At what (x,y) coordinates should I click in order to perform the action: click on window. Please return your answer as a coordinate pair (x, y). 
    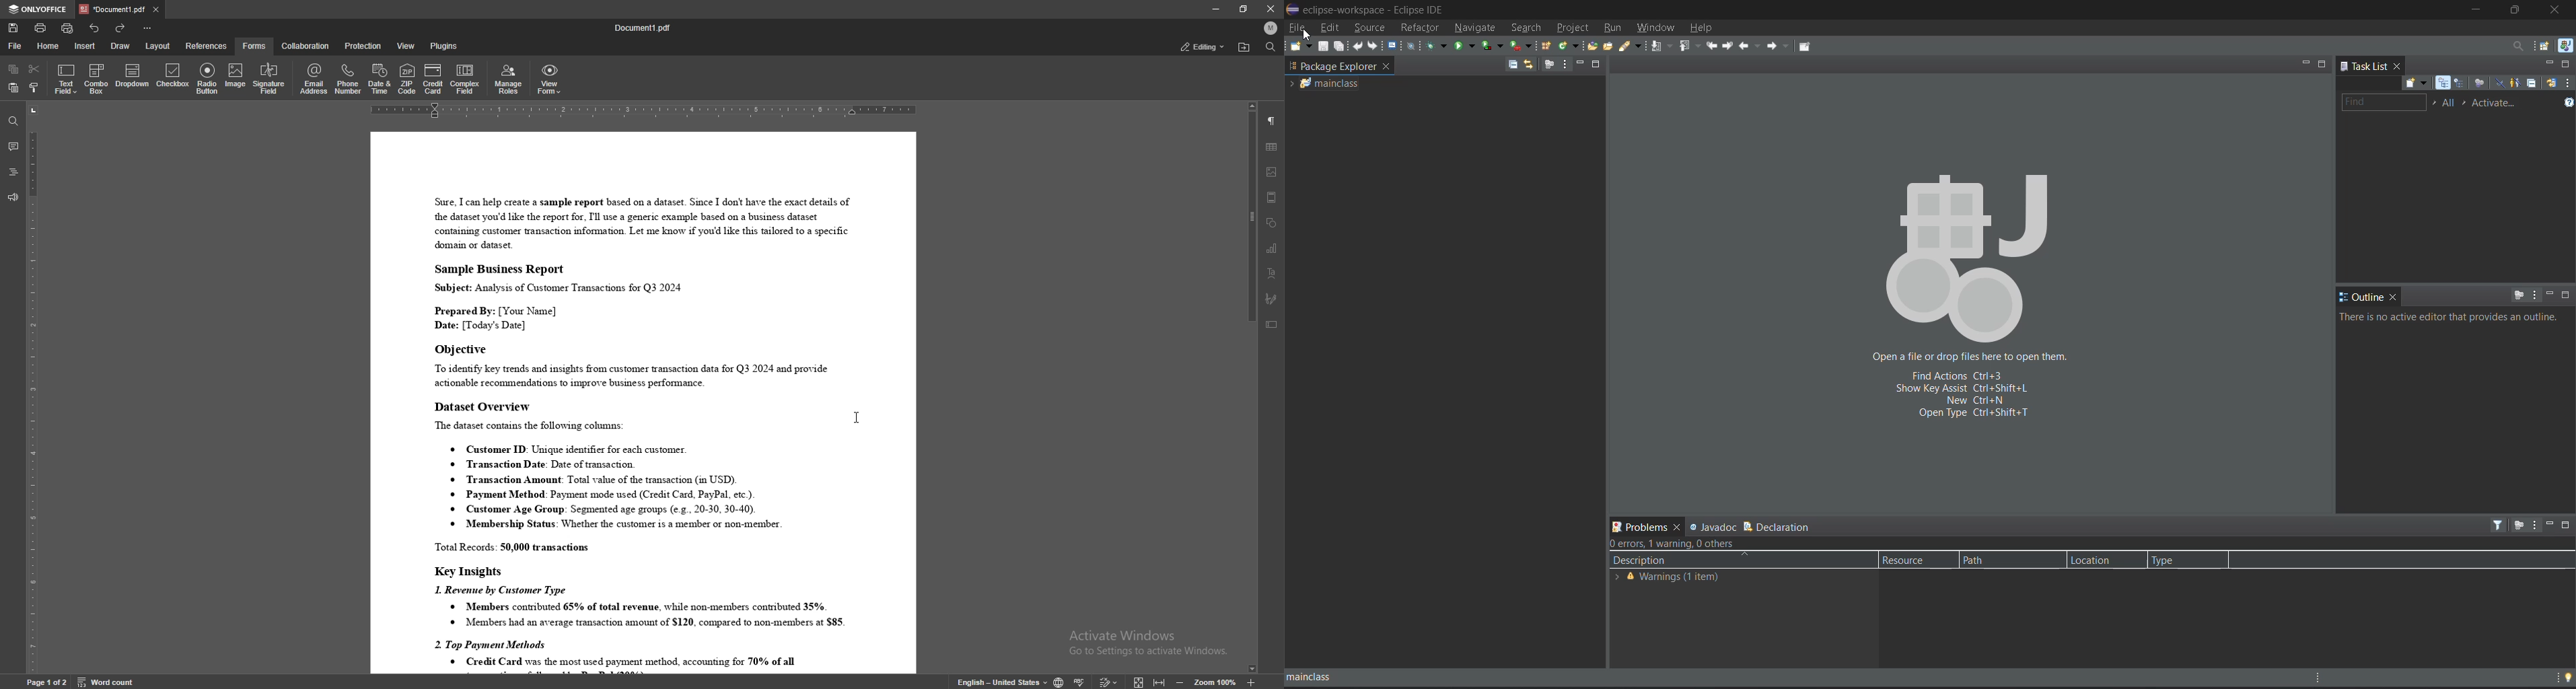
    Looking at the image, I should click on (1657, 28).